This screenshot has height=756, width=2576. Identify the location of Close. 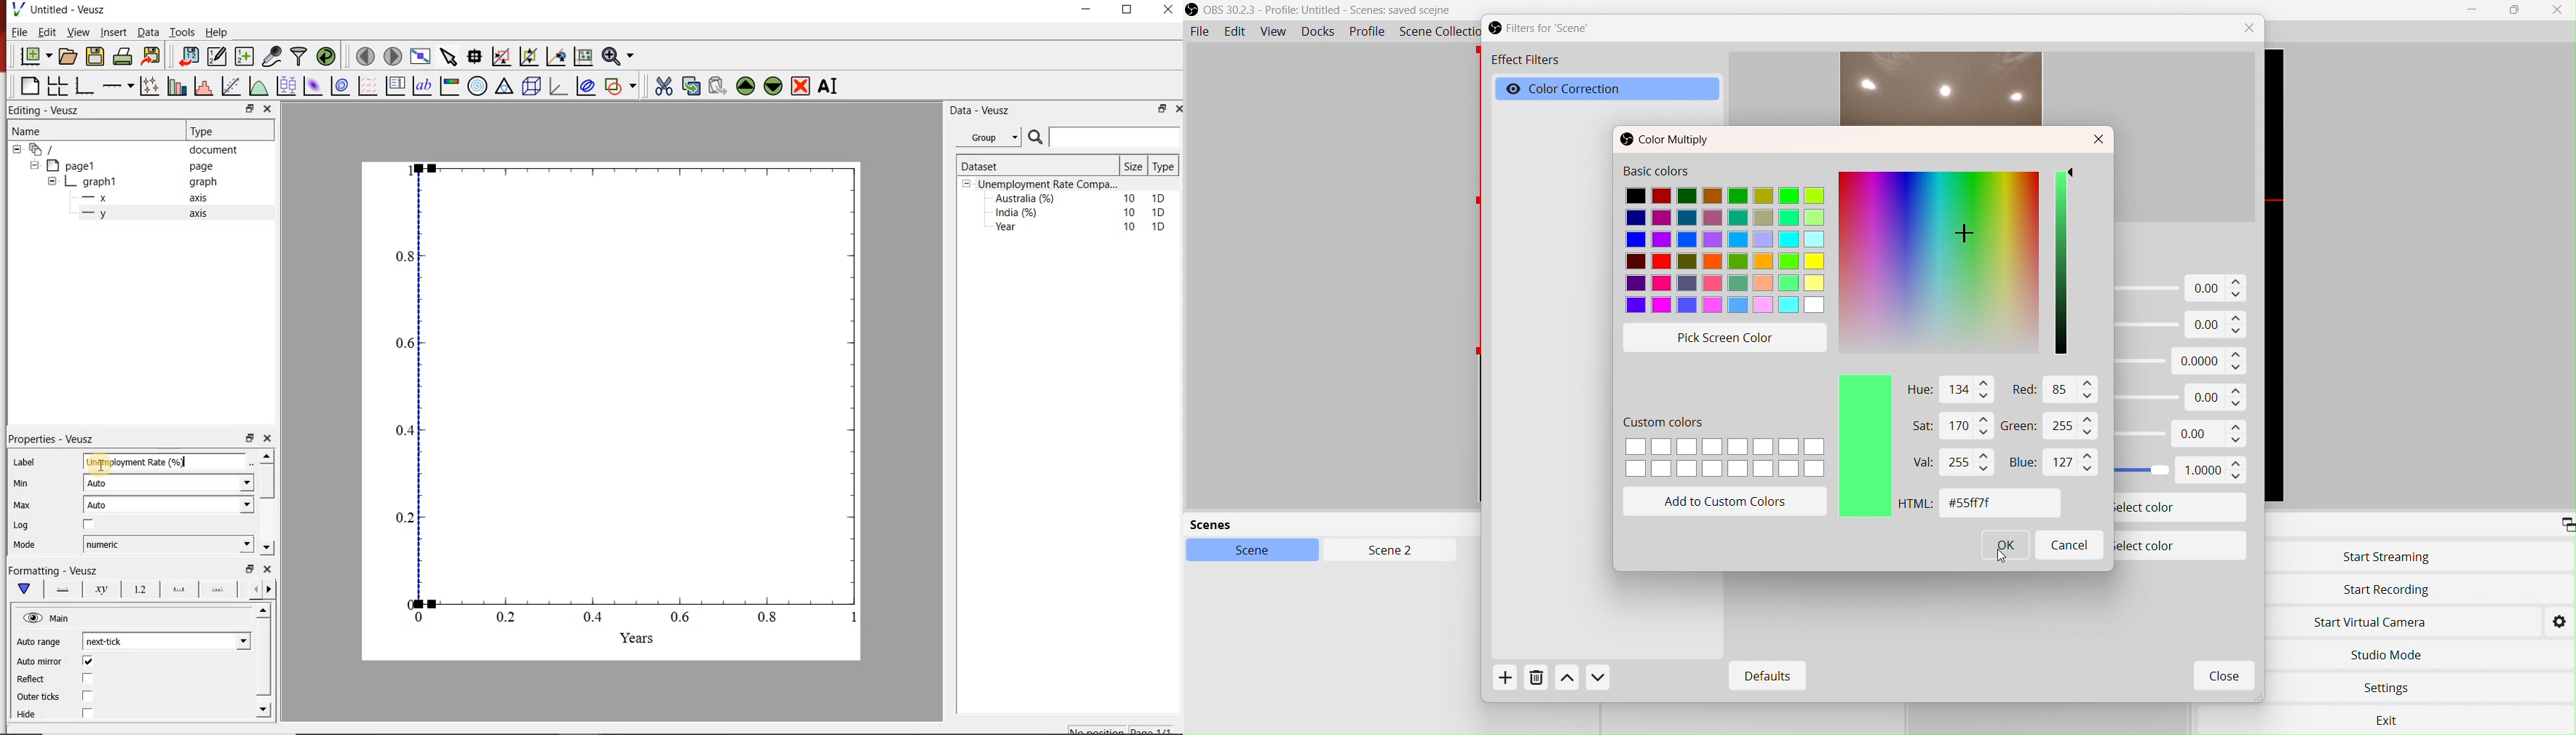
(2253, 28).